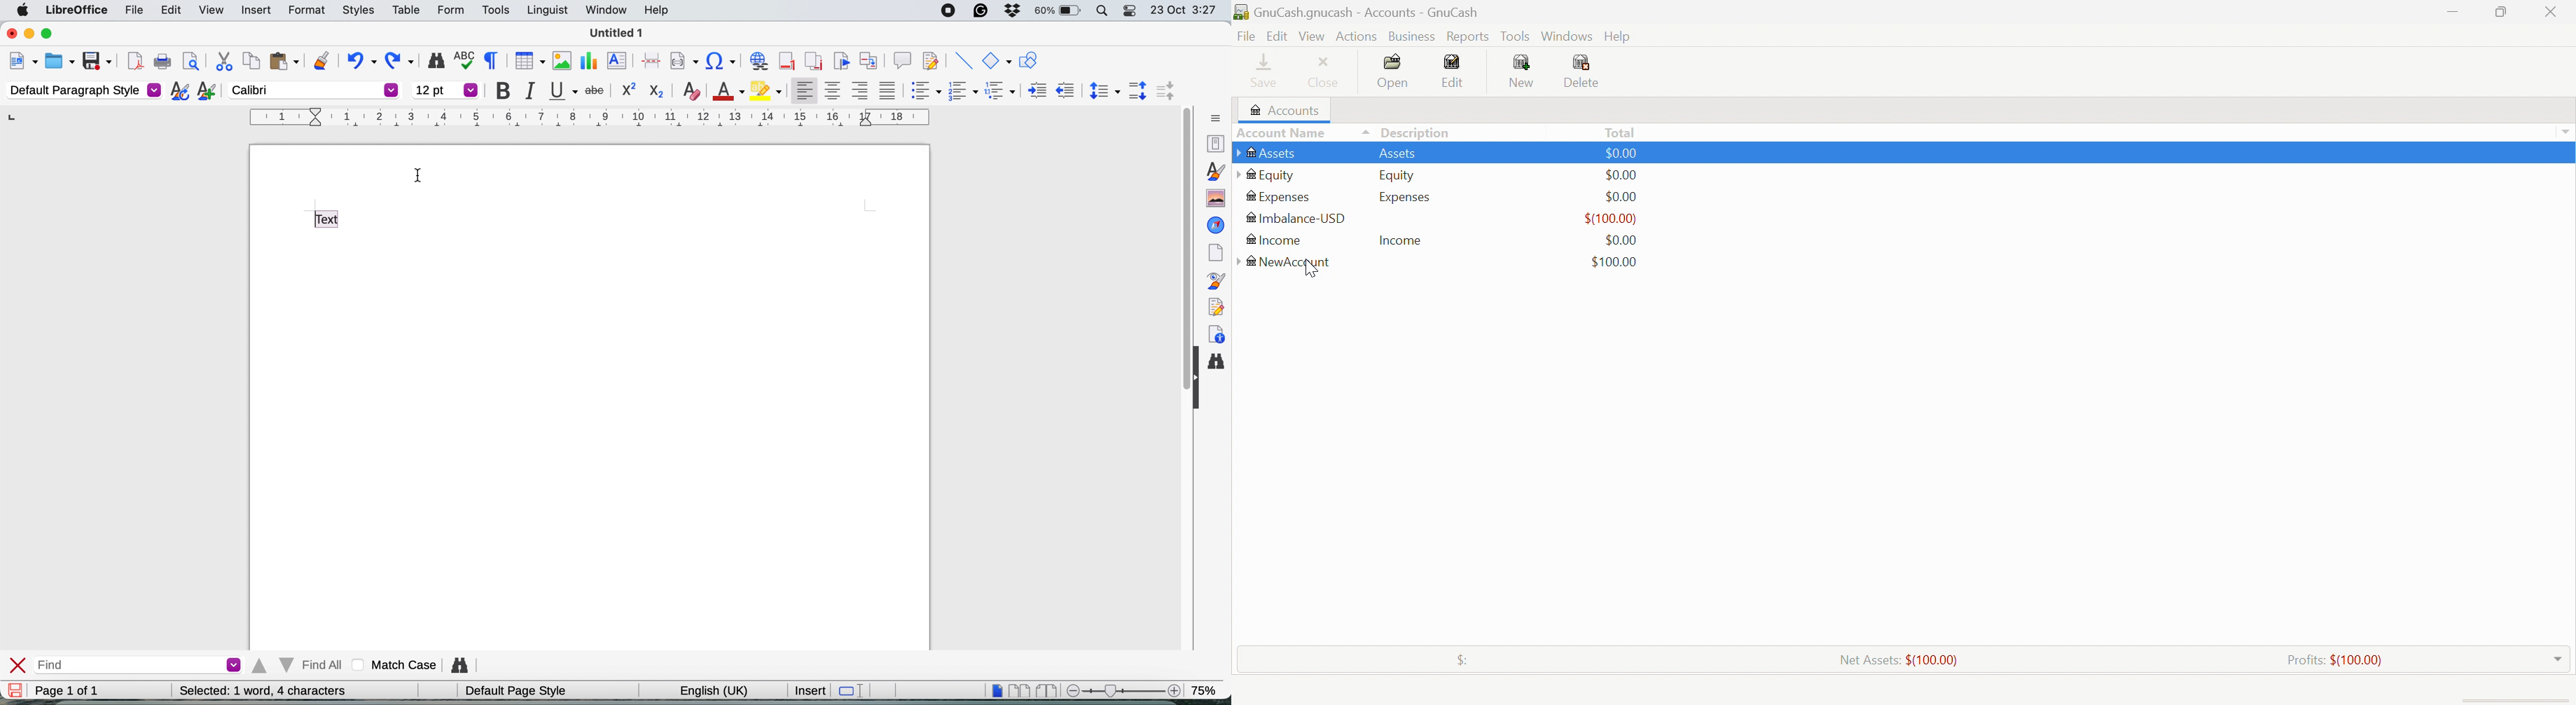  Describe the element at coordinates (1462, 659) in the screenshot. I see `$:` at that location.